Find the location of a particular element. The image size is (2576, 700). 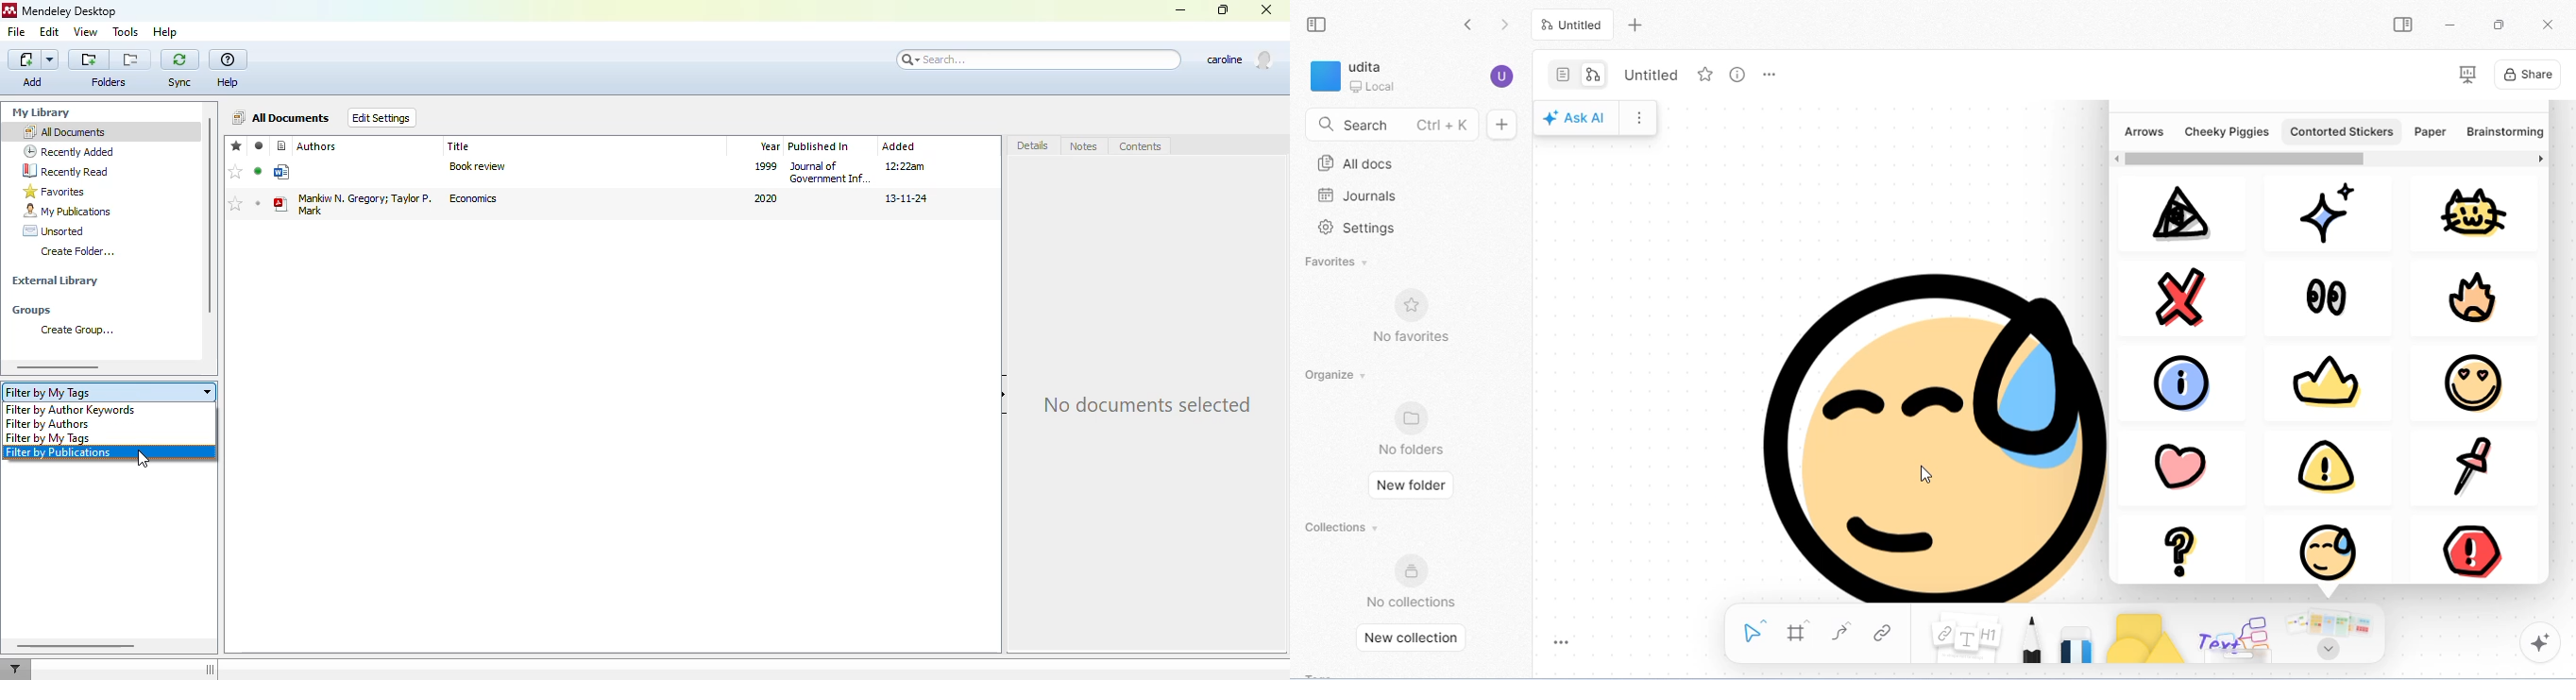

horizontal scroll bar is located at coordinates (77, 645).